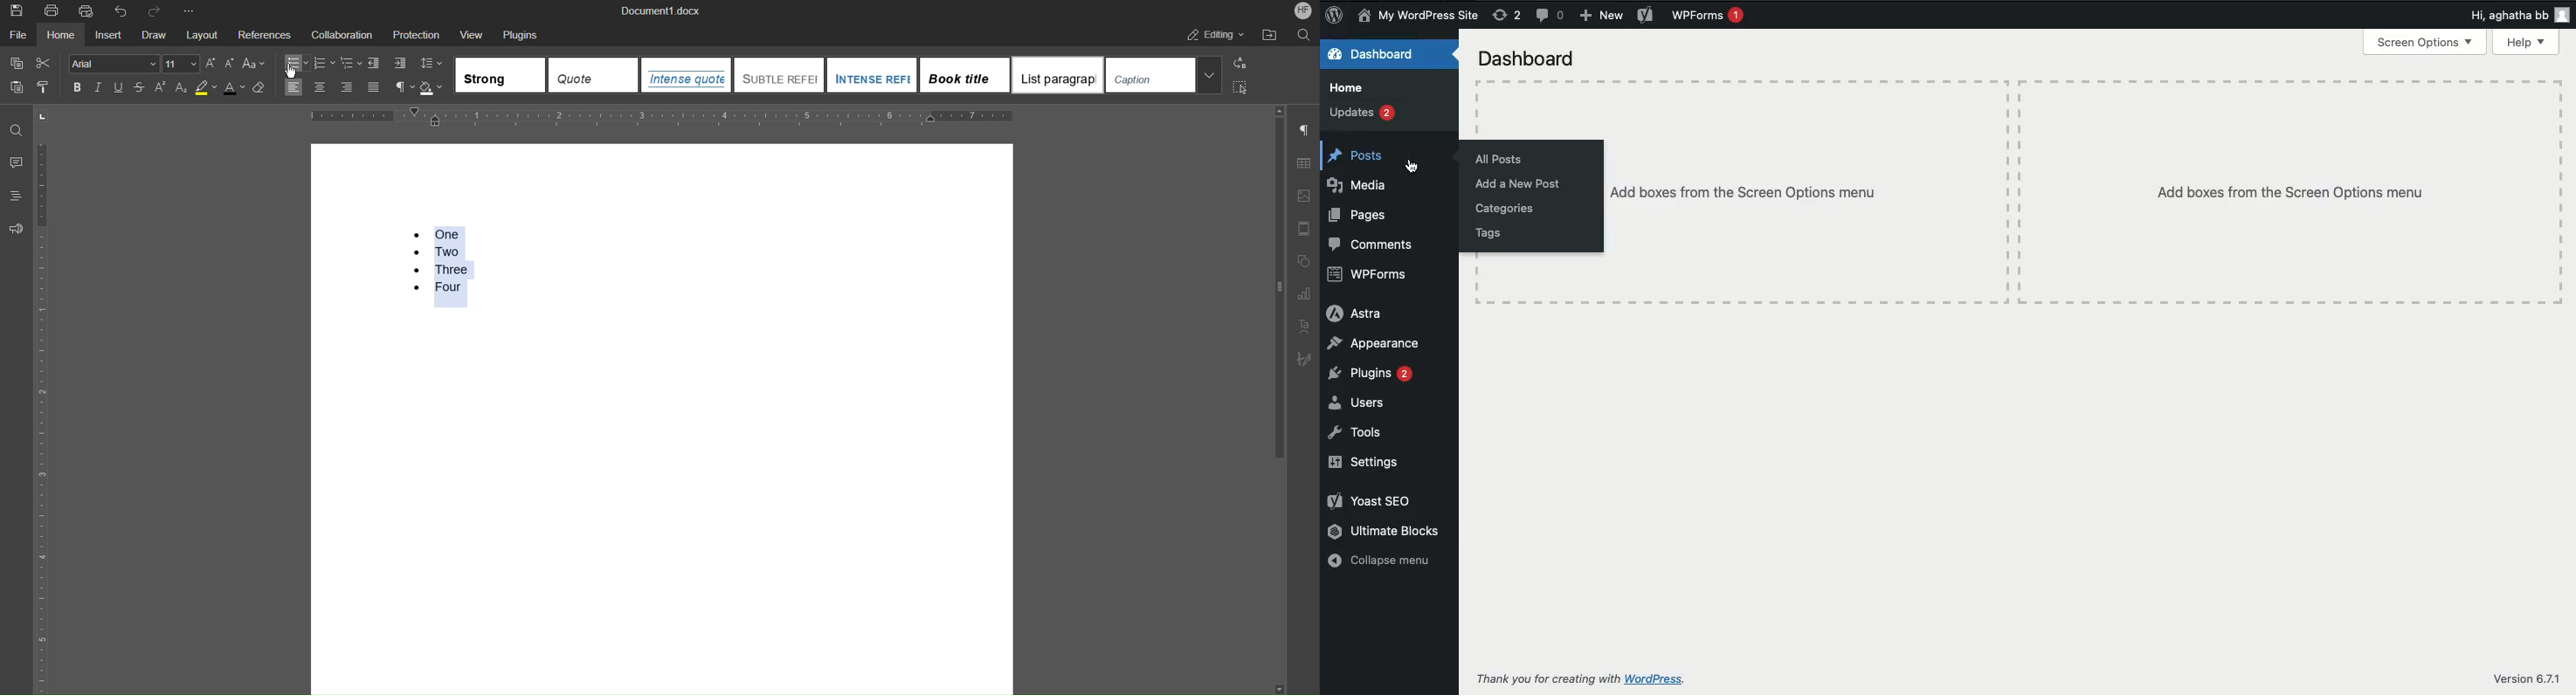 The image size is (2576, 700). Describe the element at coordinates (1240, 89) in the screenshot. I see `Select All` at that location.